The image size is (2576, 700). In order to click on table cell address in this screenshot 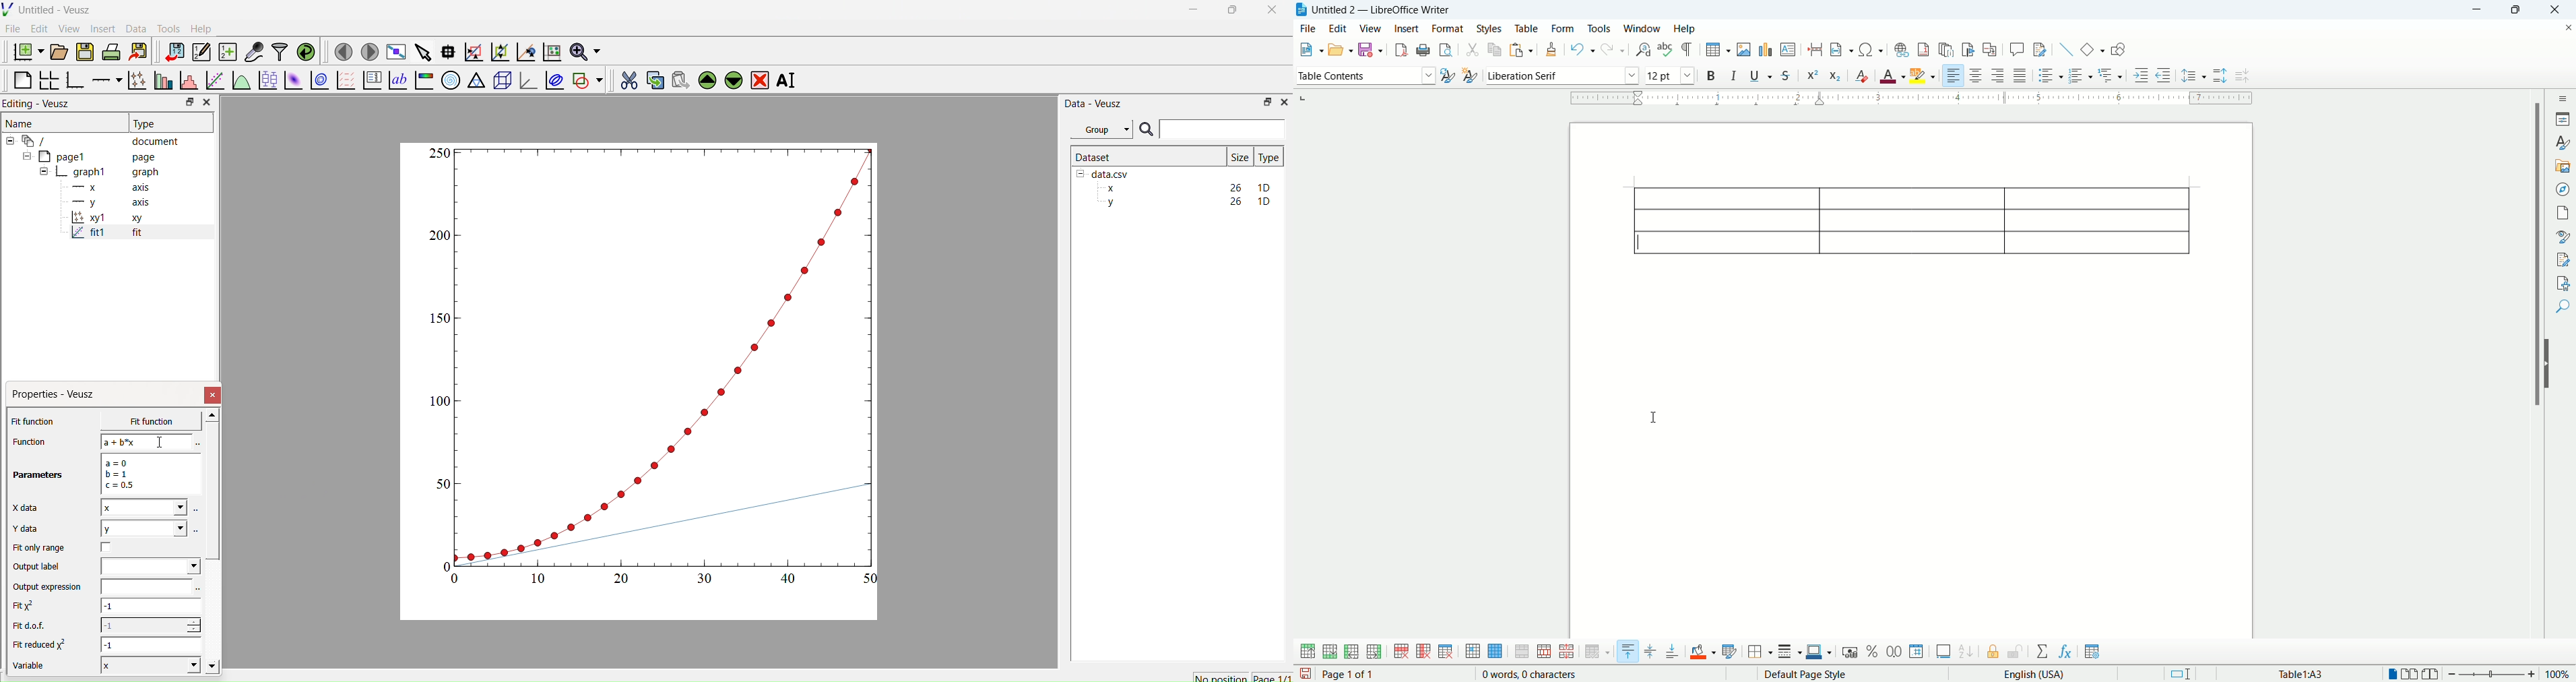, I will do `click(2317, 673)`.